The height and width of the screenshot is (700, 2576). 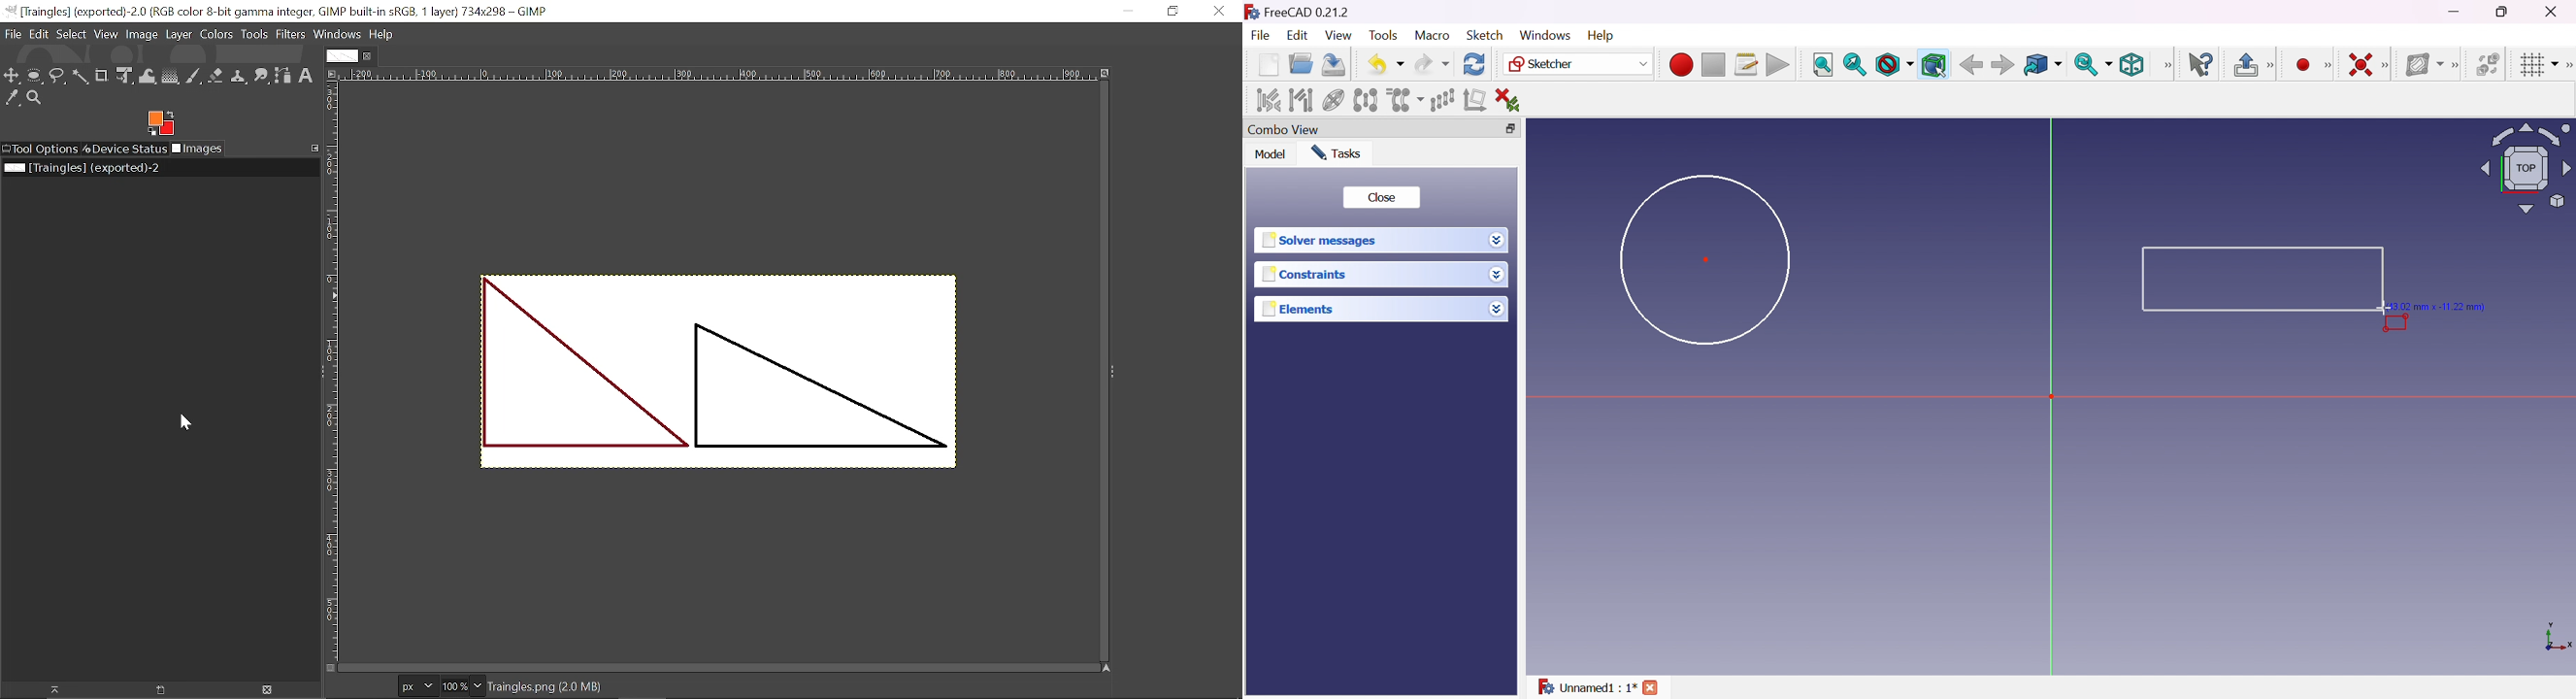 What do you see at coordinates (1386, 64) in the screenshot?
I see `Undo` at bounding box center [1386, 64].